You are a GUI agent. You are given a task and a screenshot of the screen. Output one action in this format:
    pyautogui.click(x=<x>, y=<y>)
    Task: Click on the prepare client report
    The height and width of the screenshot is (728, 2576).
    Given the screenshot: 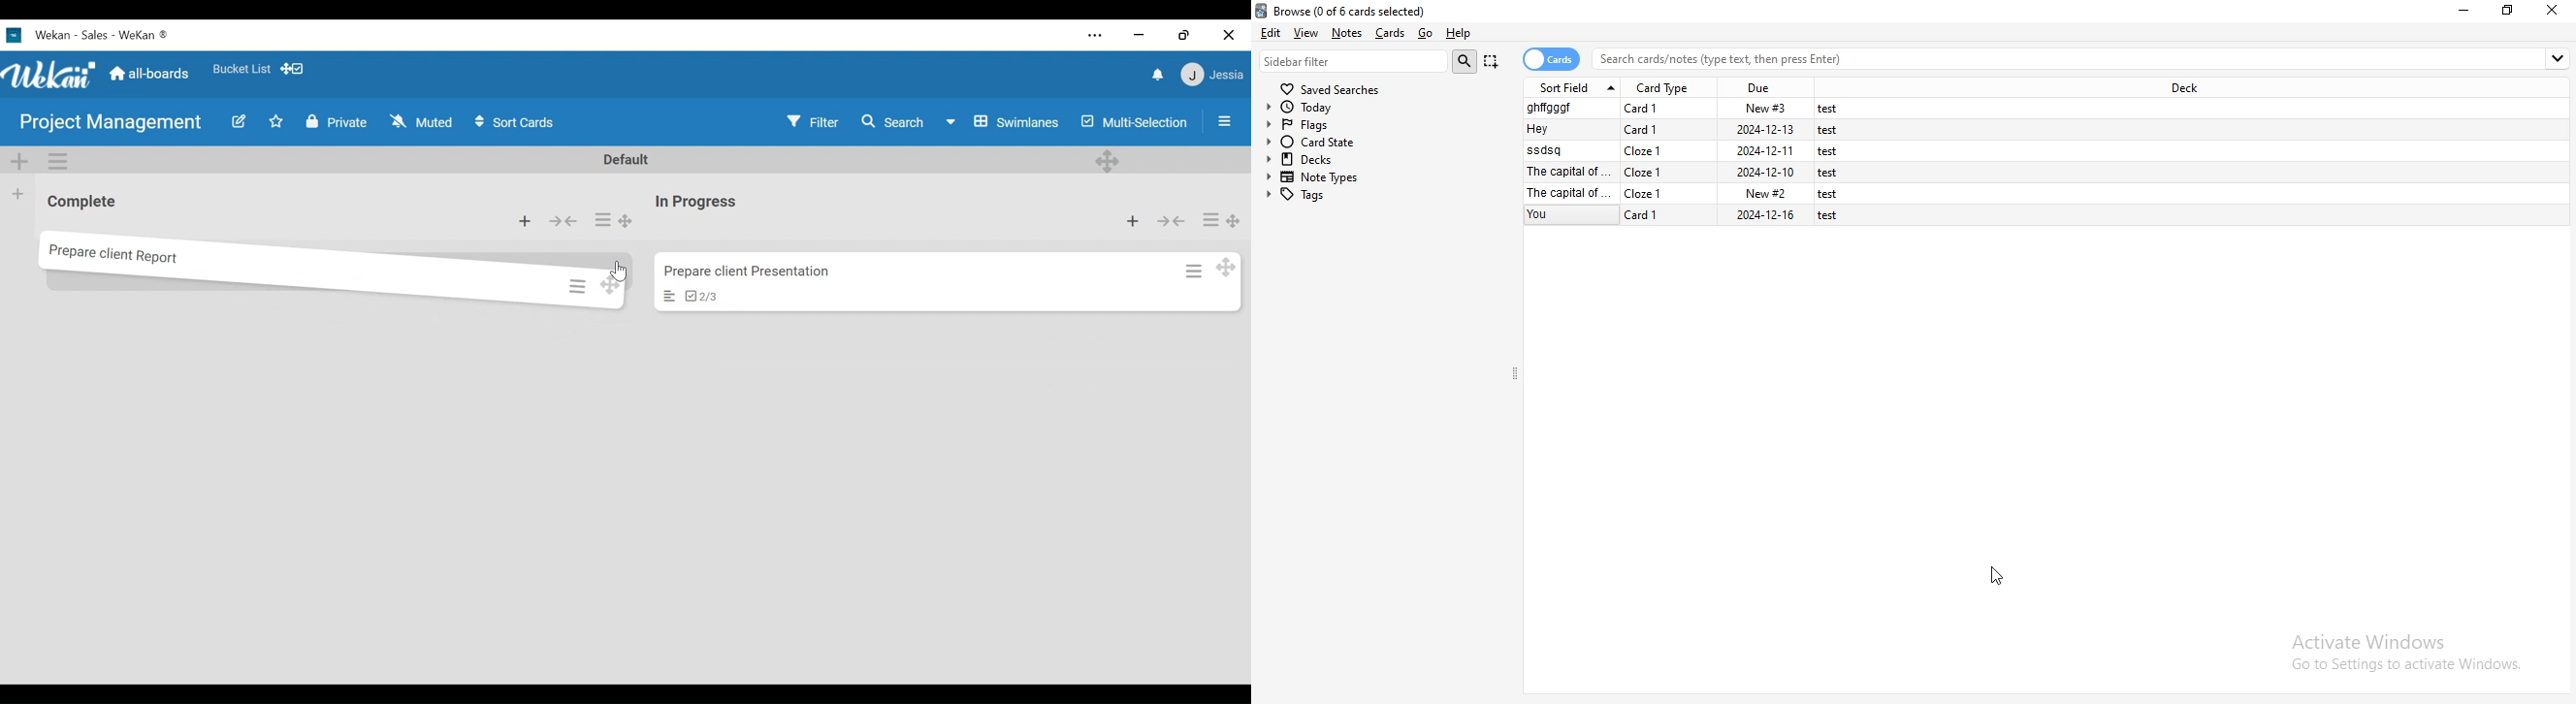 What is the action you would take?
    pyautogui.click(x=126, y=257)
    